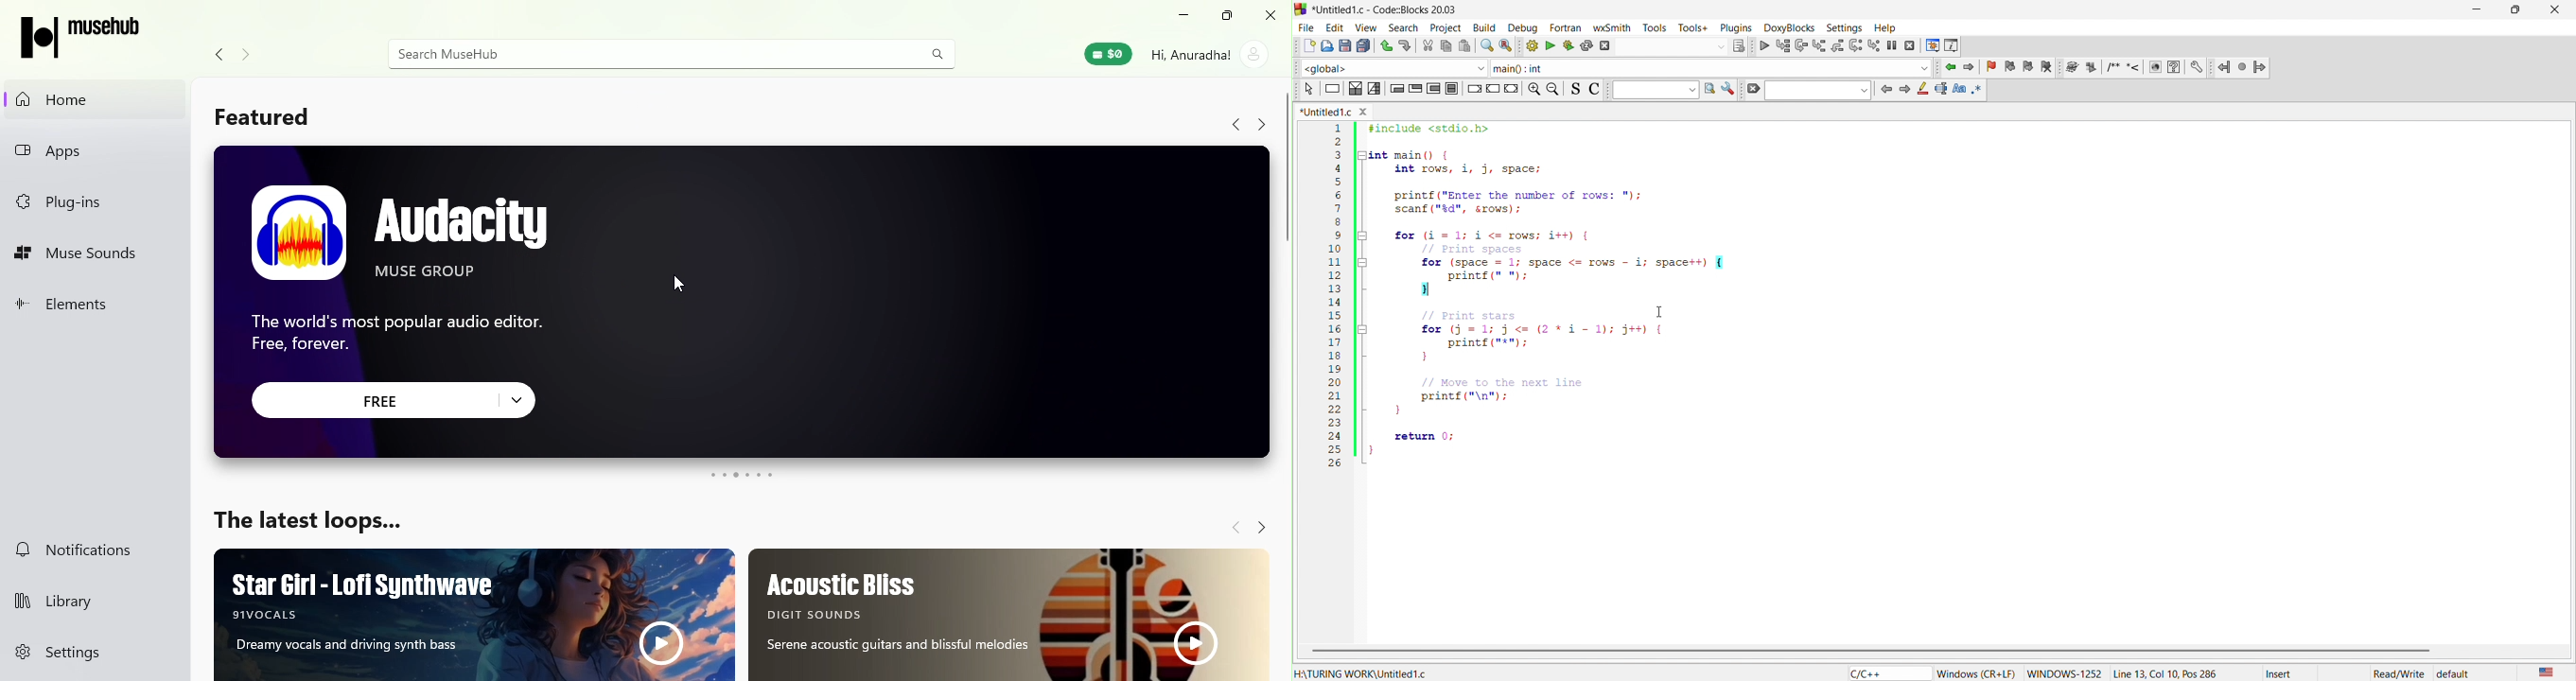 This screenshot has height=700, width=2576. What do you see at coordinates (1979, 90) in the screenshot?
I see `use regex` at bounding box center [1979, 90].